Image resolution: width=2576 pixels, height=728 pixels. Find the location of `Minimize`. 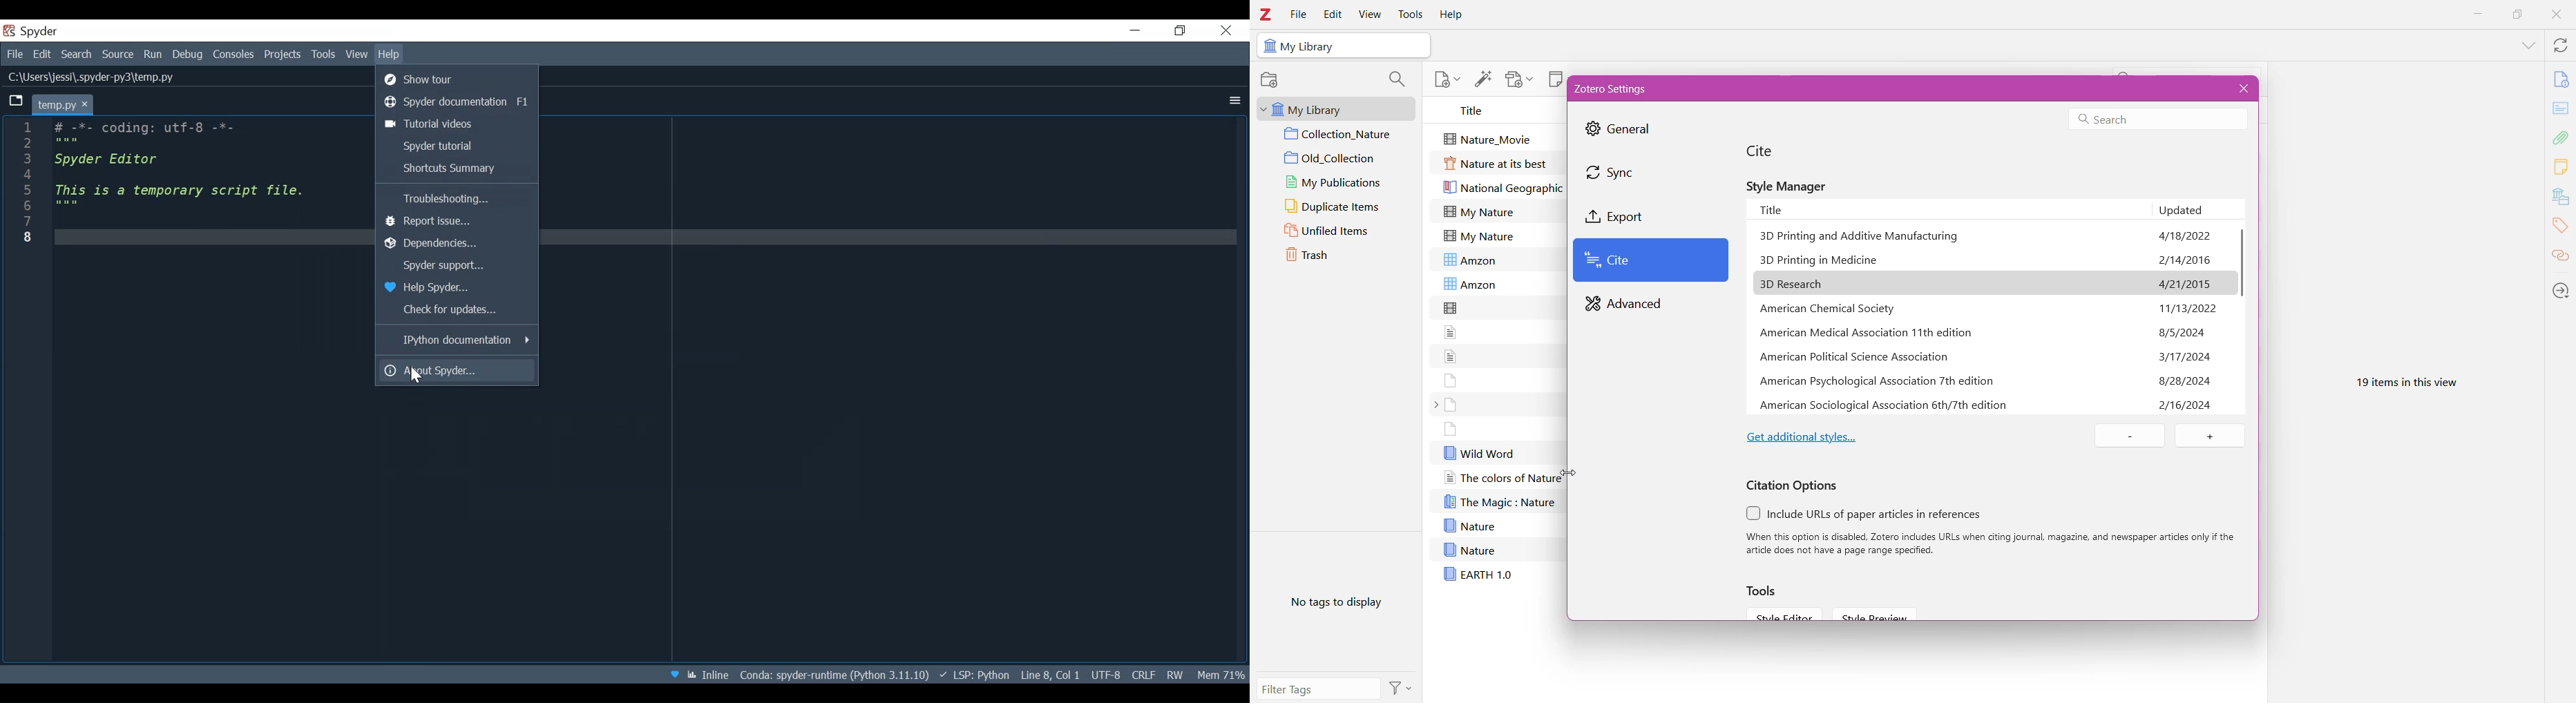

Minimize is located at coordinates (1136, 31).